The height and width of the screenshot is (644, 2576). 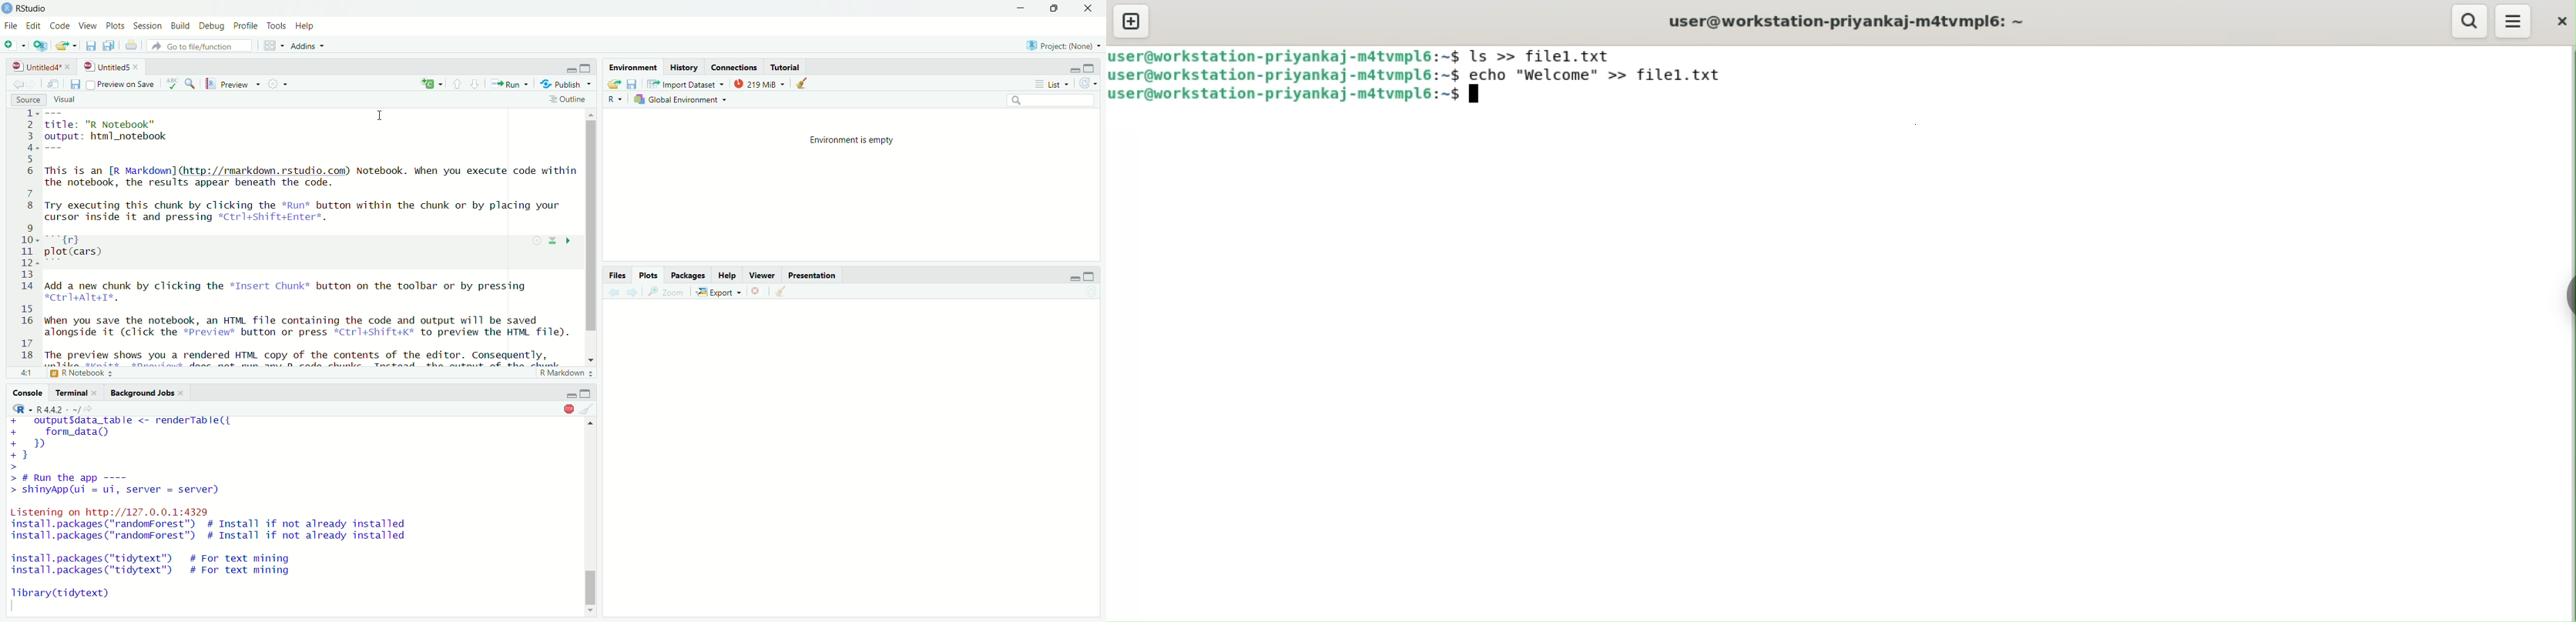 What do you see at coordinates (761, 275) in the screenshot?
I see `Viewer` at bounding box center [761, 275].